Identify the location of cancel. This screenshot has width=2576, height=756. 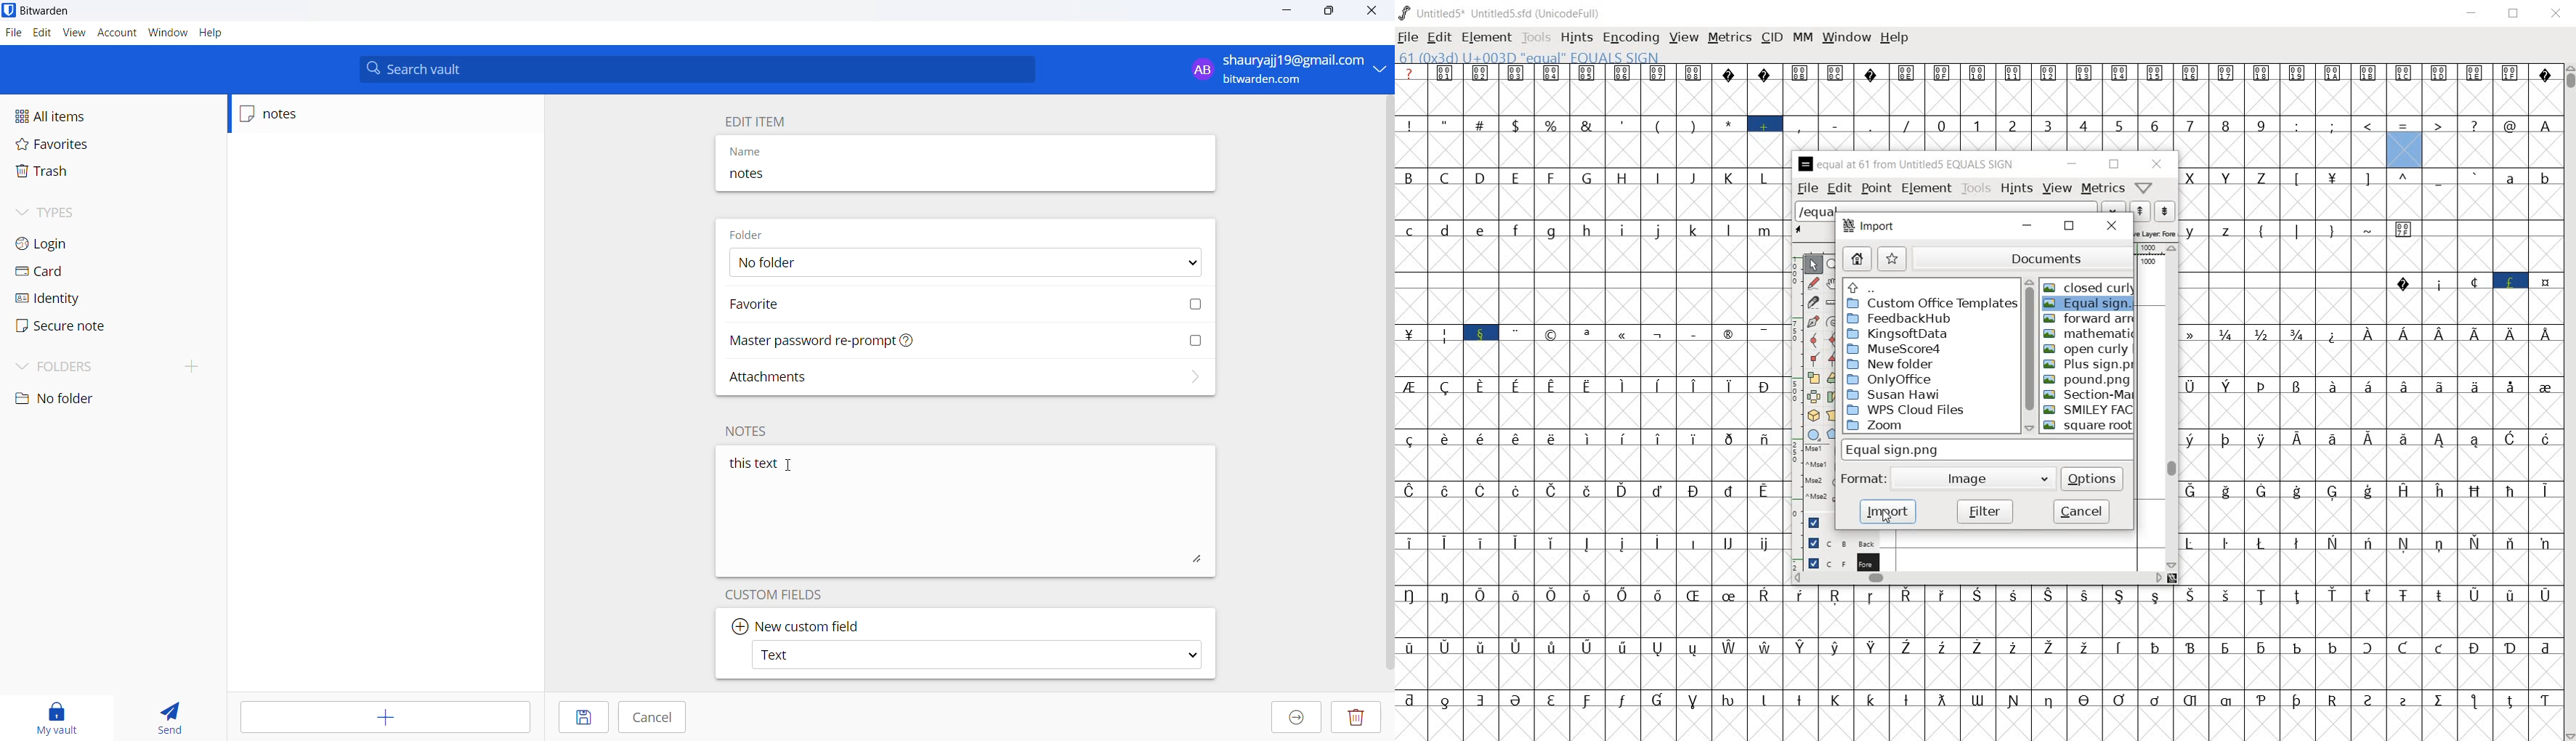
(2082, 511).